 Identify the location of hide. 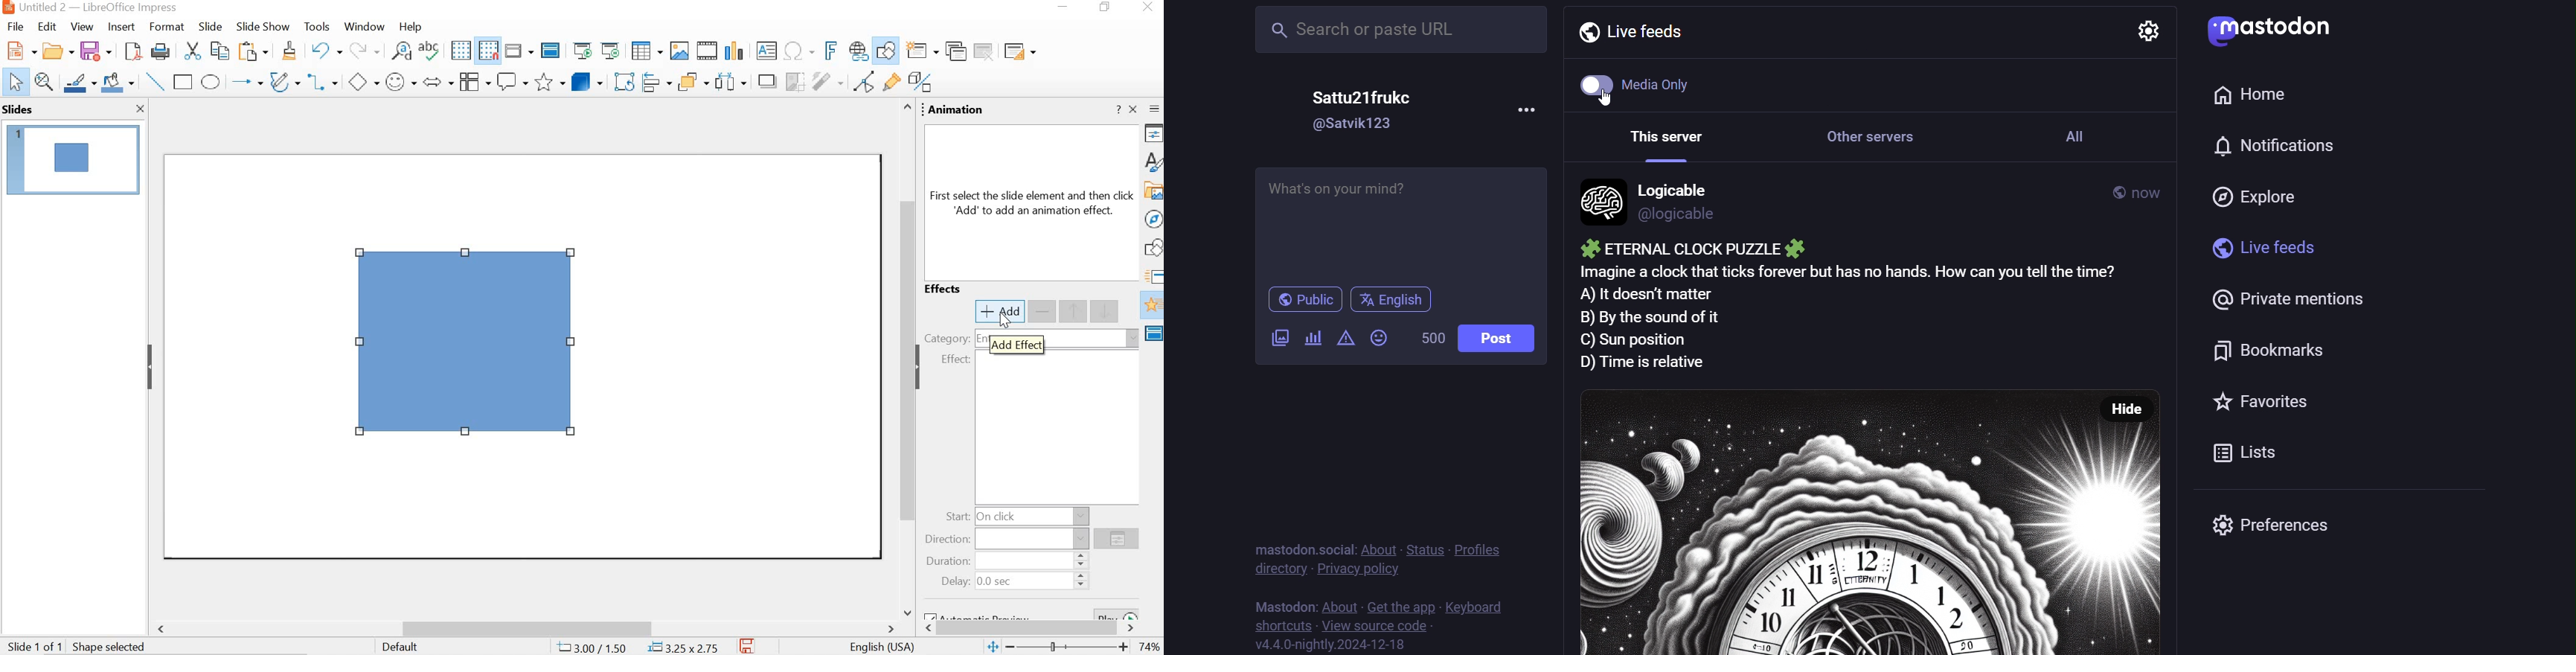
(151, 367).